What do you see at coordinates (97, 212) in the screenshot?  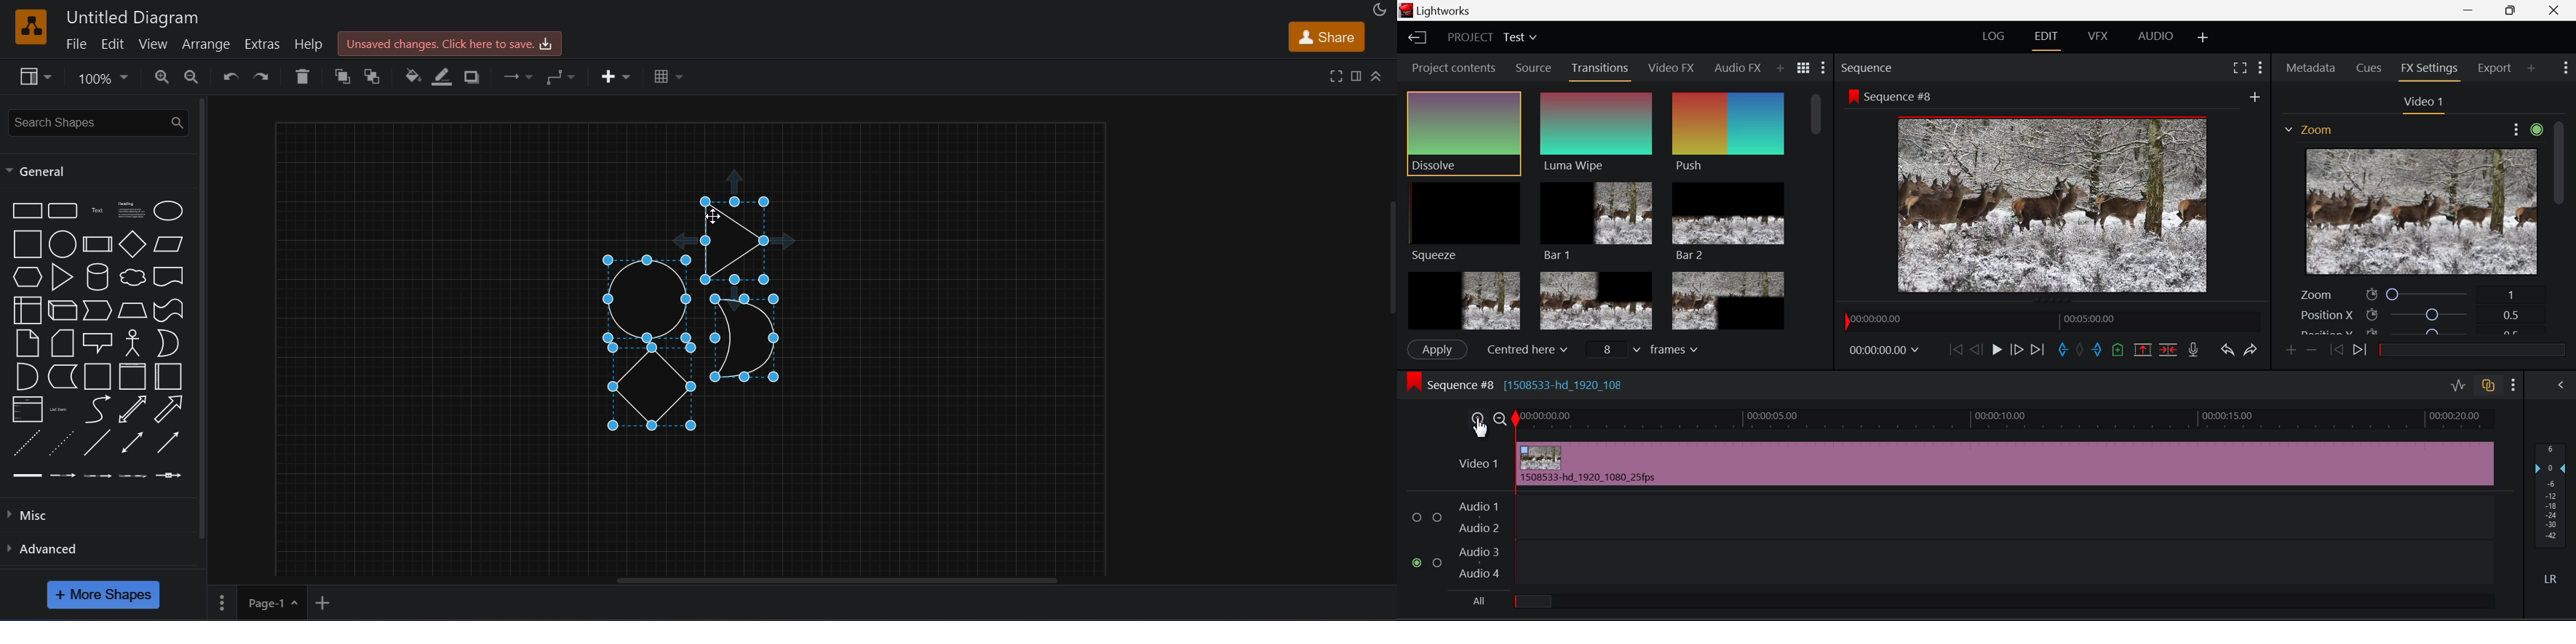 I see `text` at bounding box center [97, 212].